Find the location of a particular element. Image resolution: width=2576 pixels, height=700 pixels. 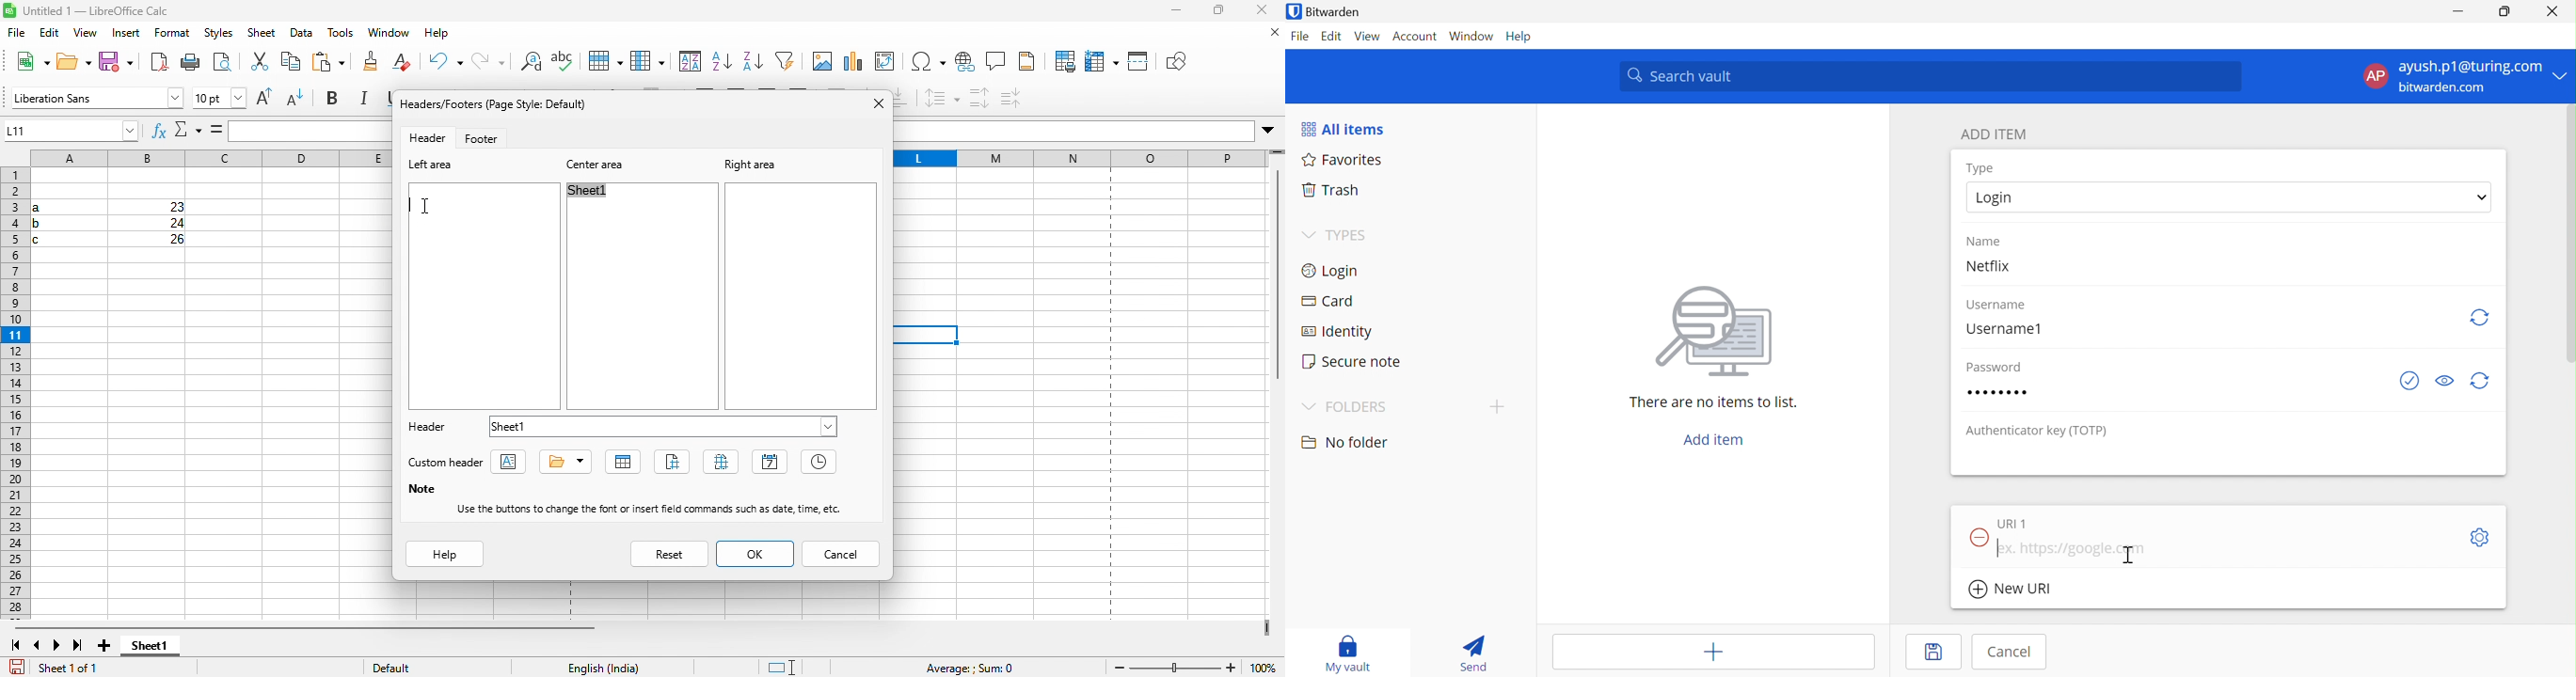

No folder is located at coordinates (1345, 442).